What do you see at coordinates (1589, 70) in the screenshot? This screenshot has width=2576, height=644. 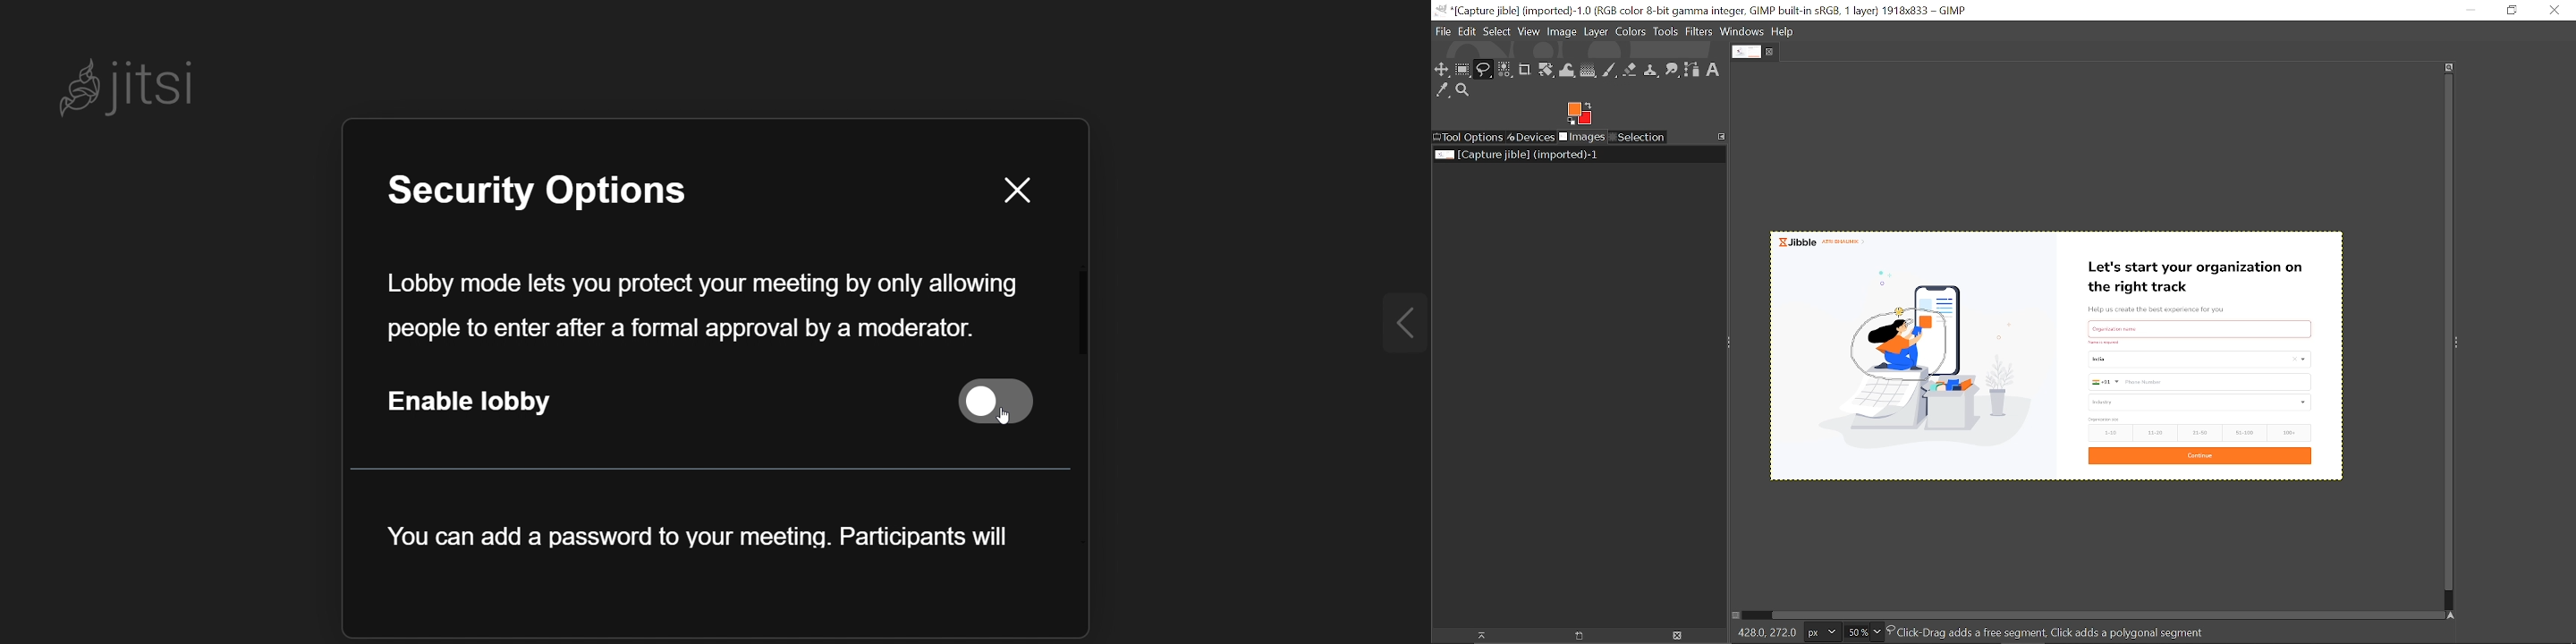 I see `Gradient tool` at bounding box center [1589, 70].